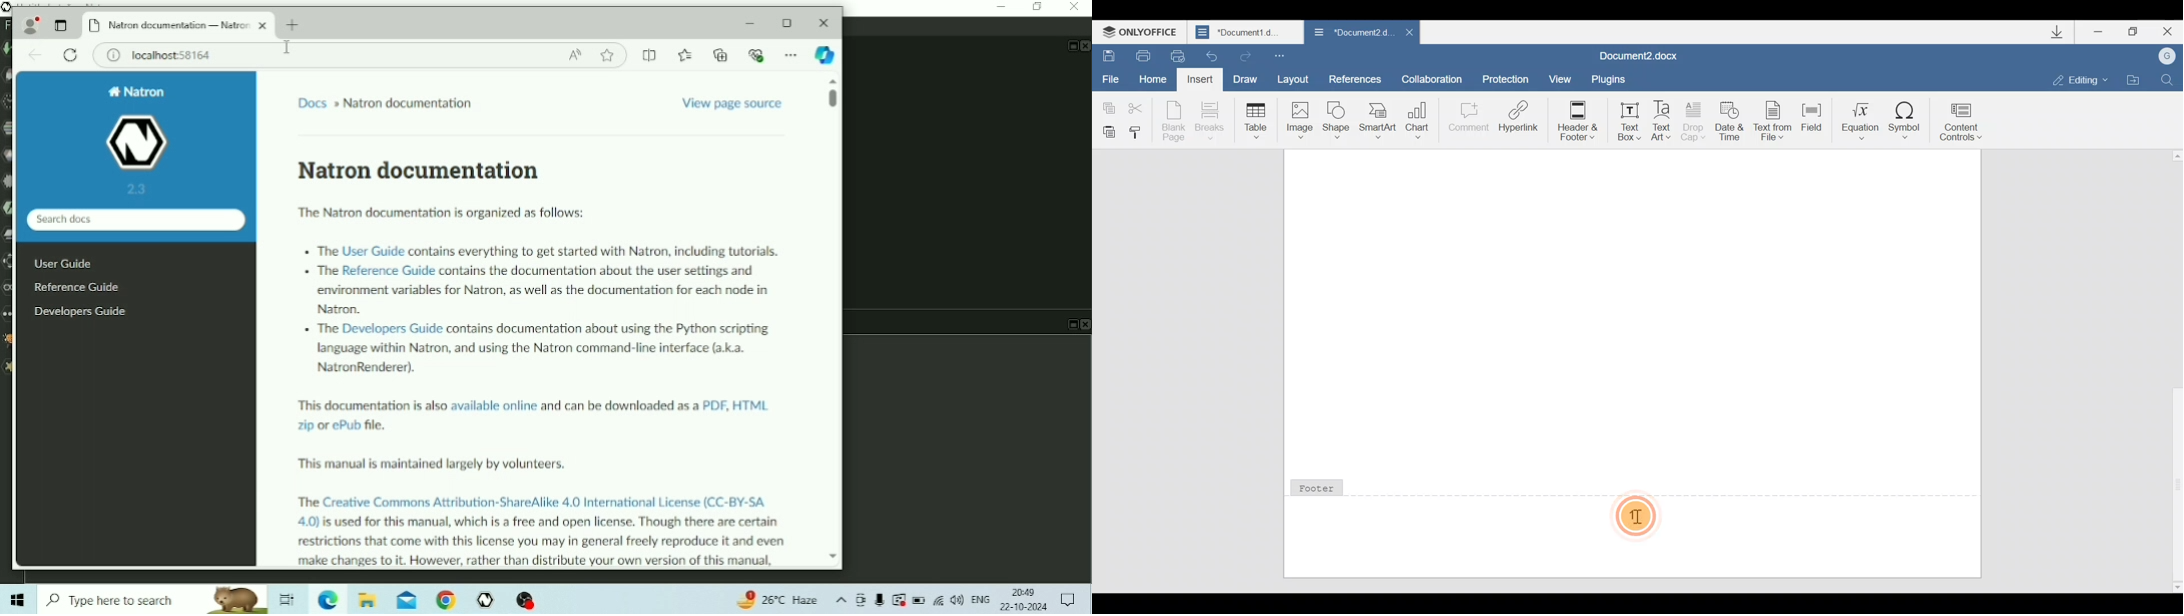  Describe the element at coordinates (1106, 105) in the screenshot. I see `Copy` at that location.